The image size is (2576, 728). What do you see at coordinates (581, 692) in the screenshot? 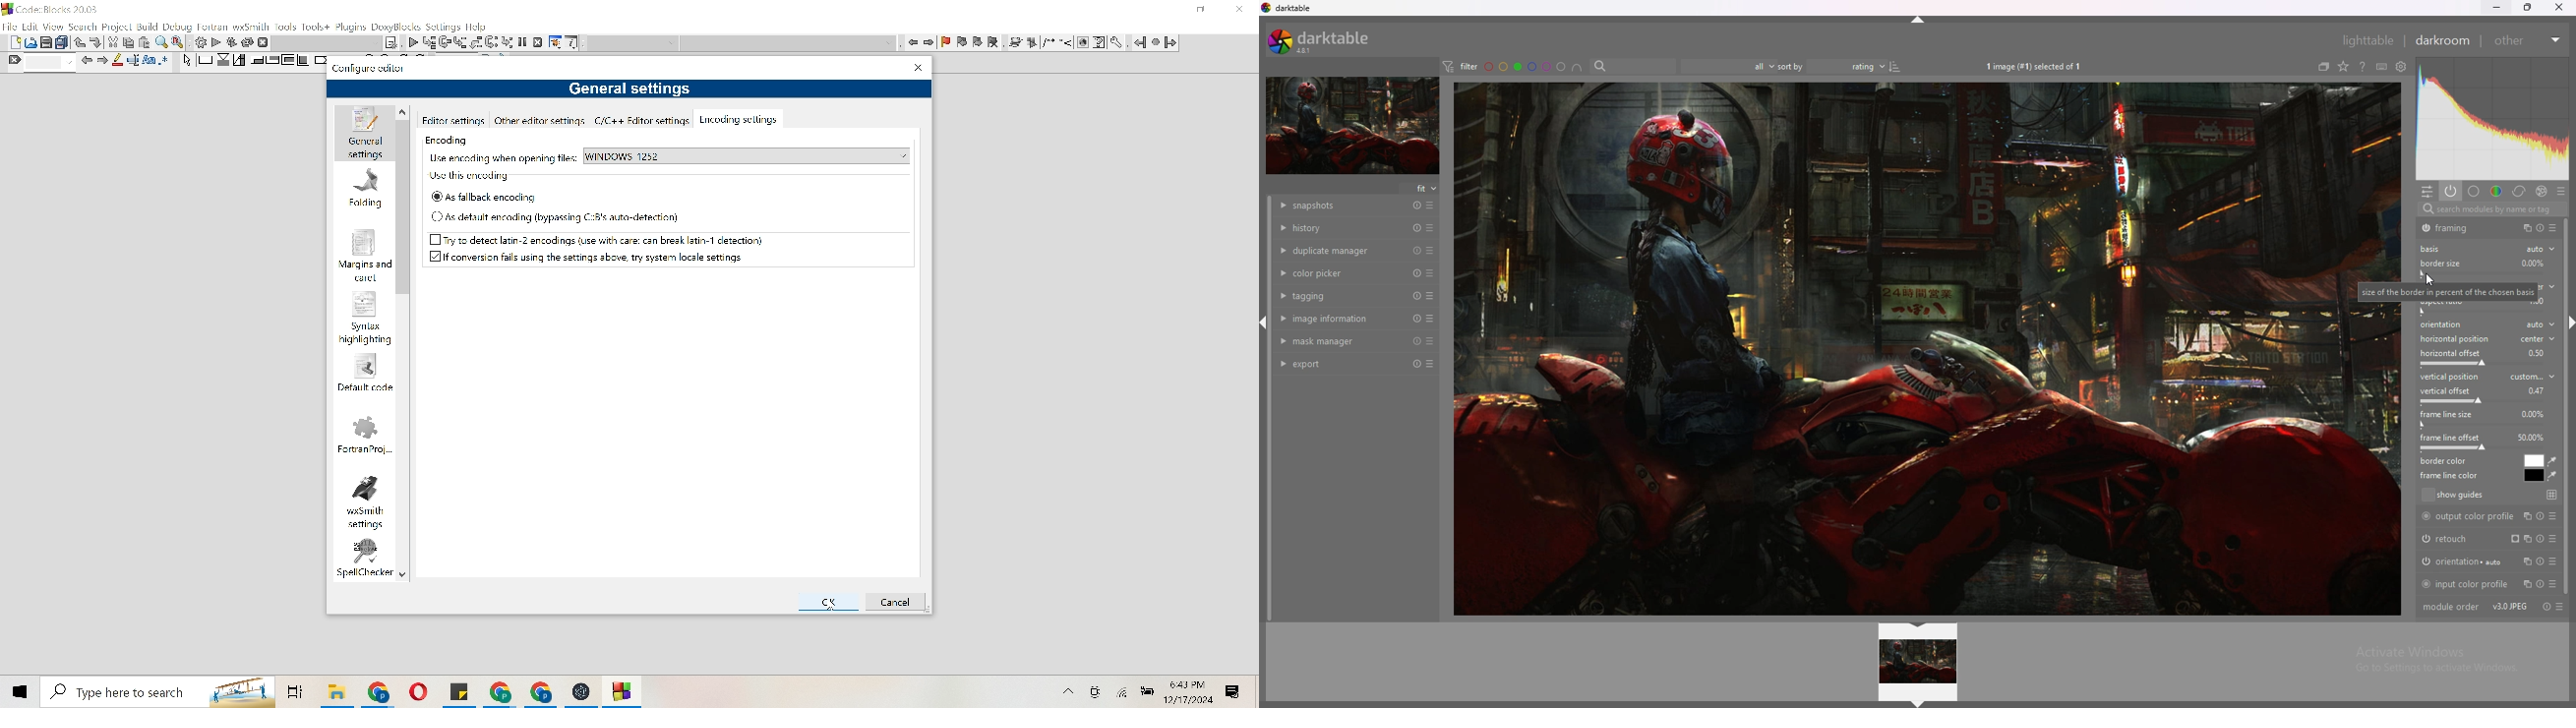
I see `File` at bounding box center [581, 692].